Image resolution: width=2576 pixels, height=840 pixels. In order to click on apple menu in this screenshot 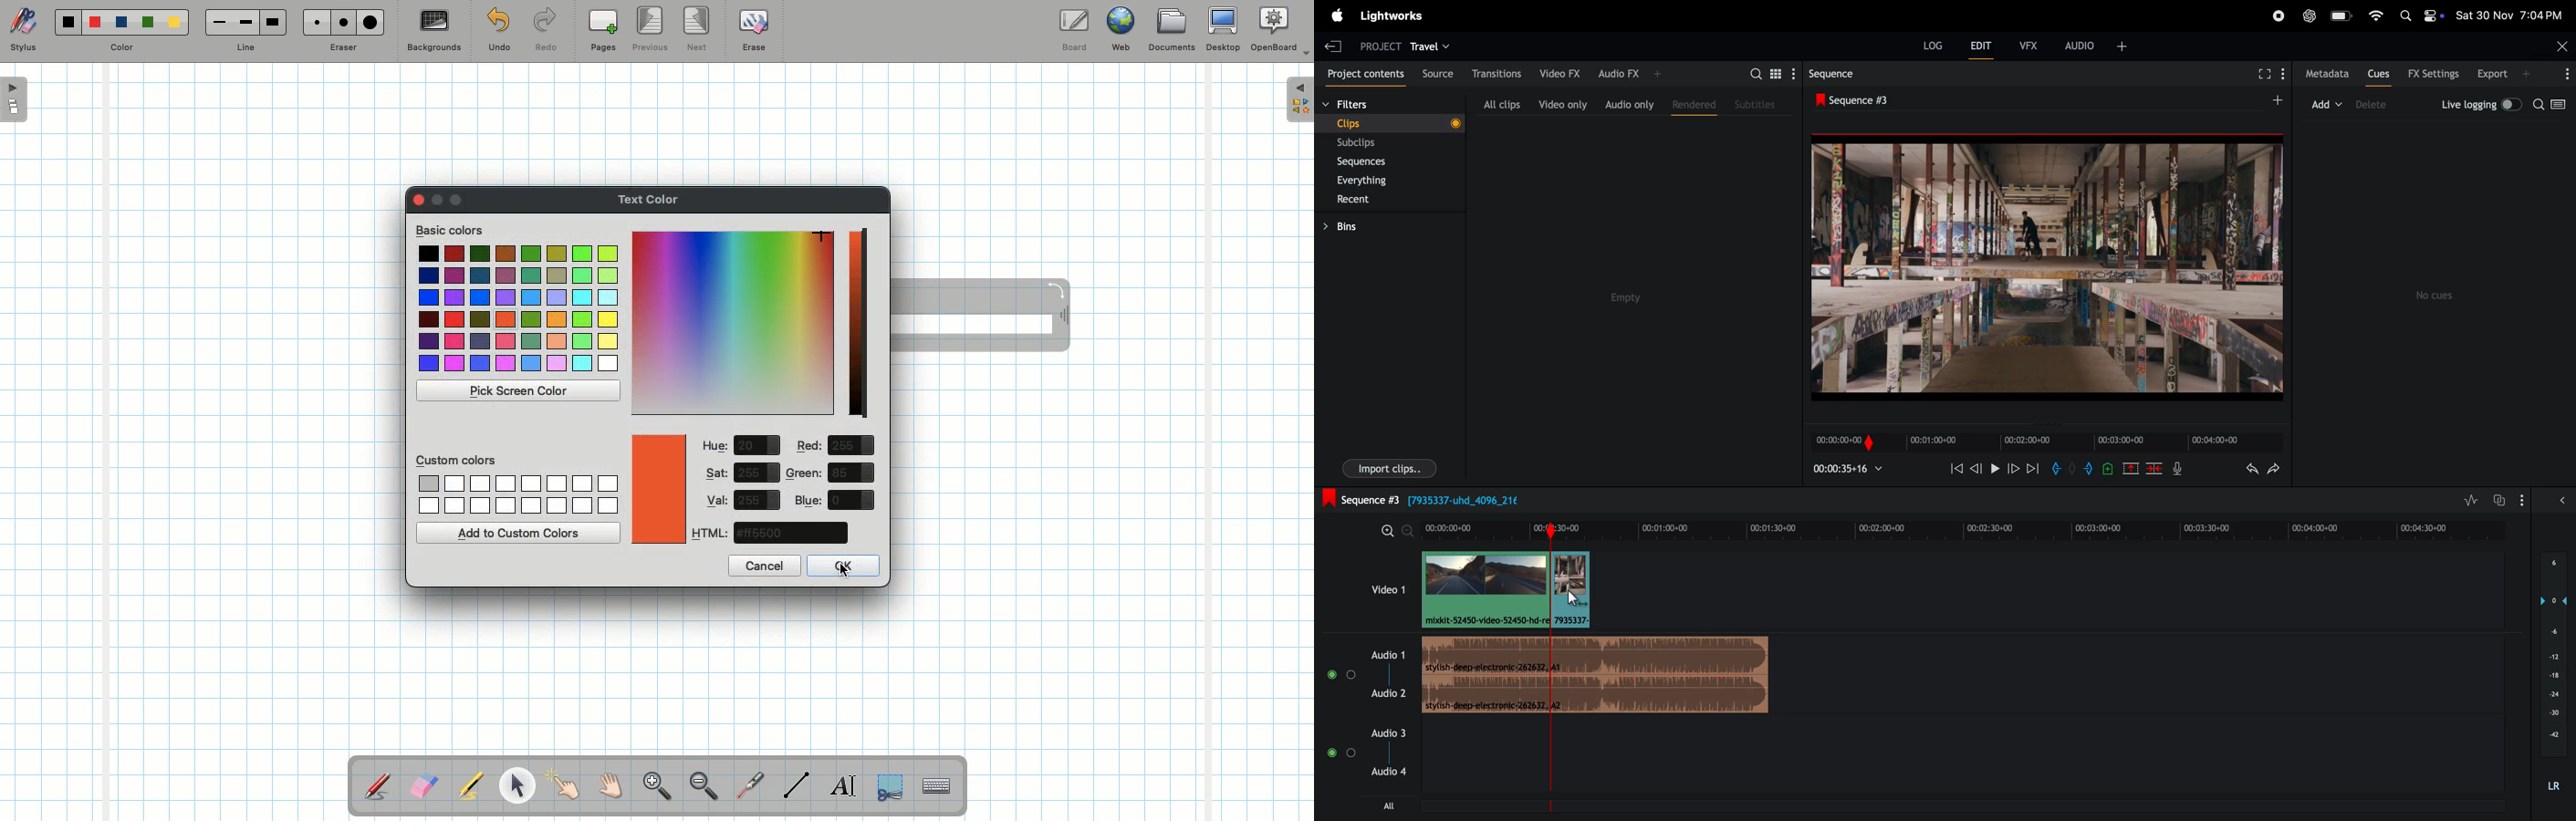, I will do `click(1338, 14)`.